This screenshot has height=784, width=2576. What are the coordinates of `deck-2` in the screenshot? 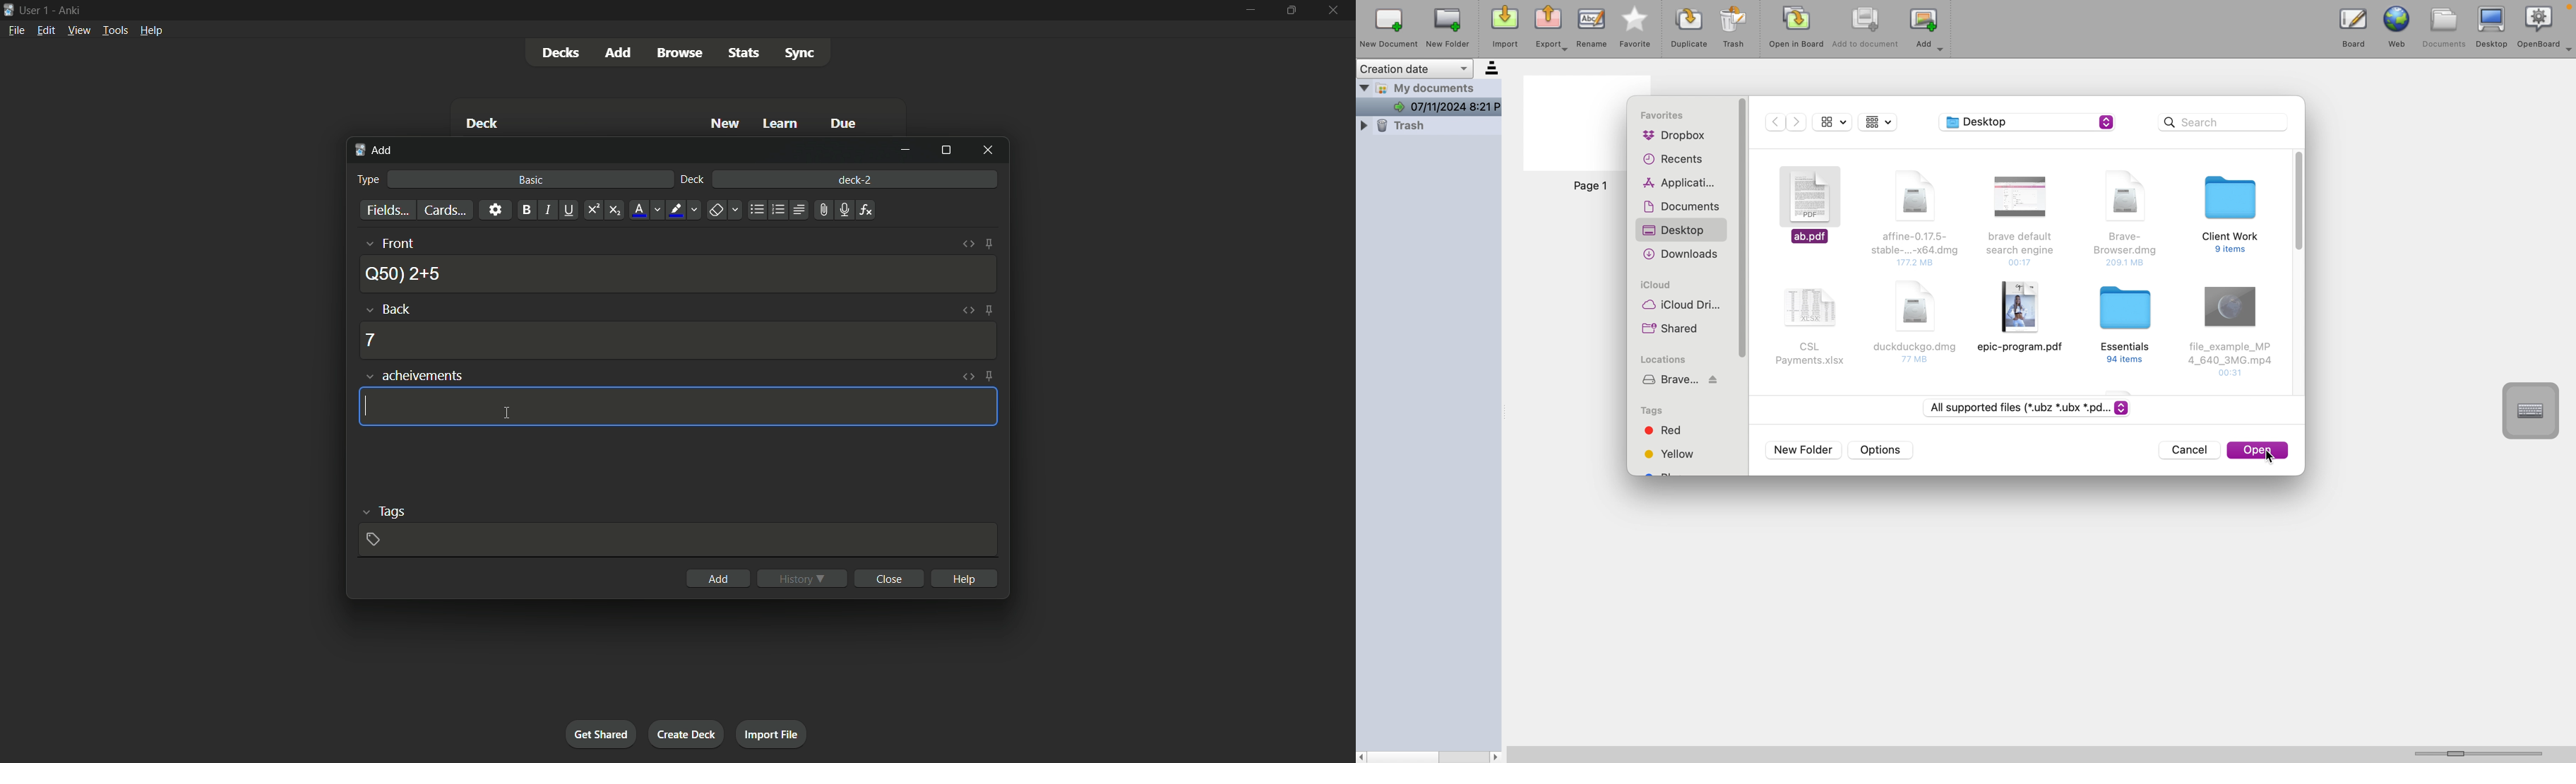 It's located at (857, 179).